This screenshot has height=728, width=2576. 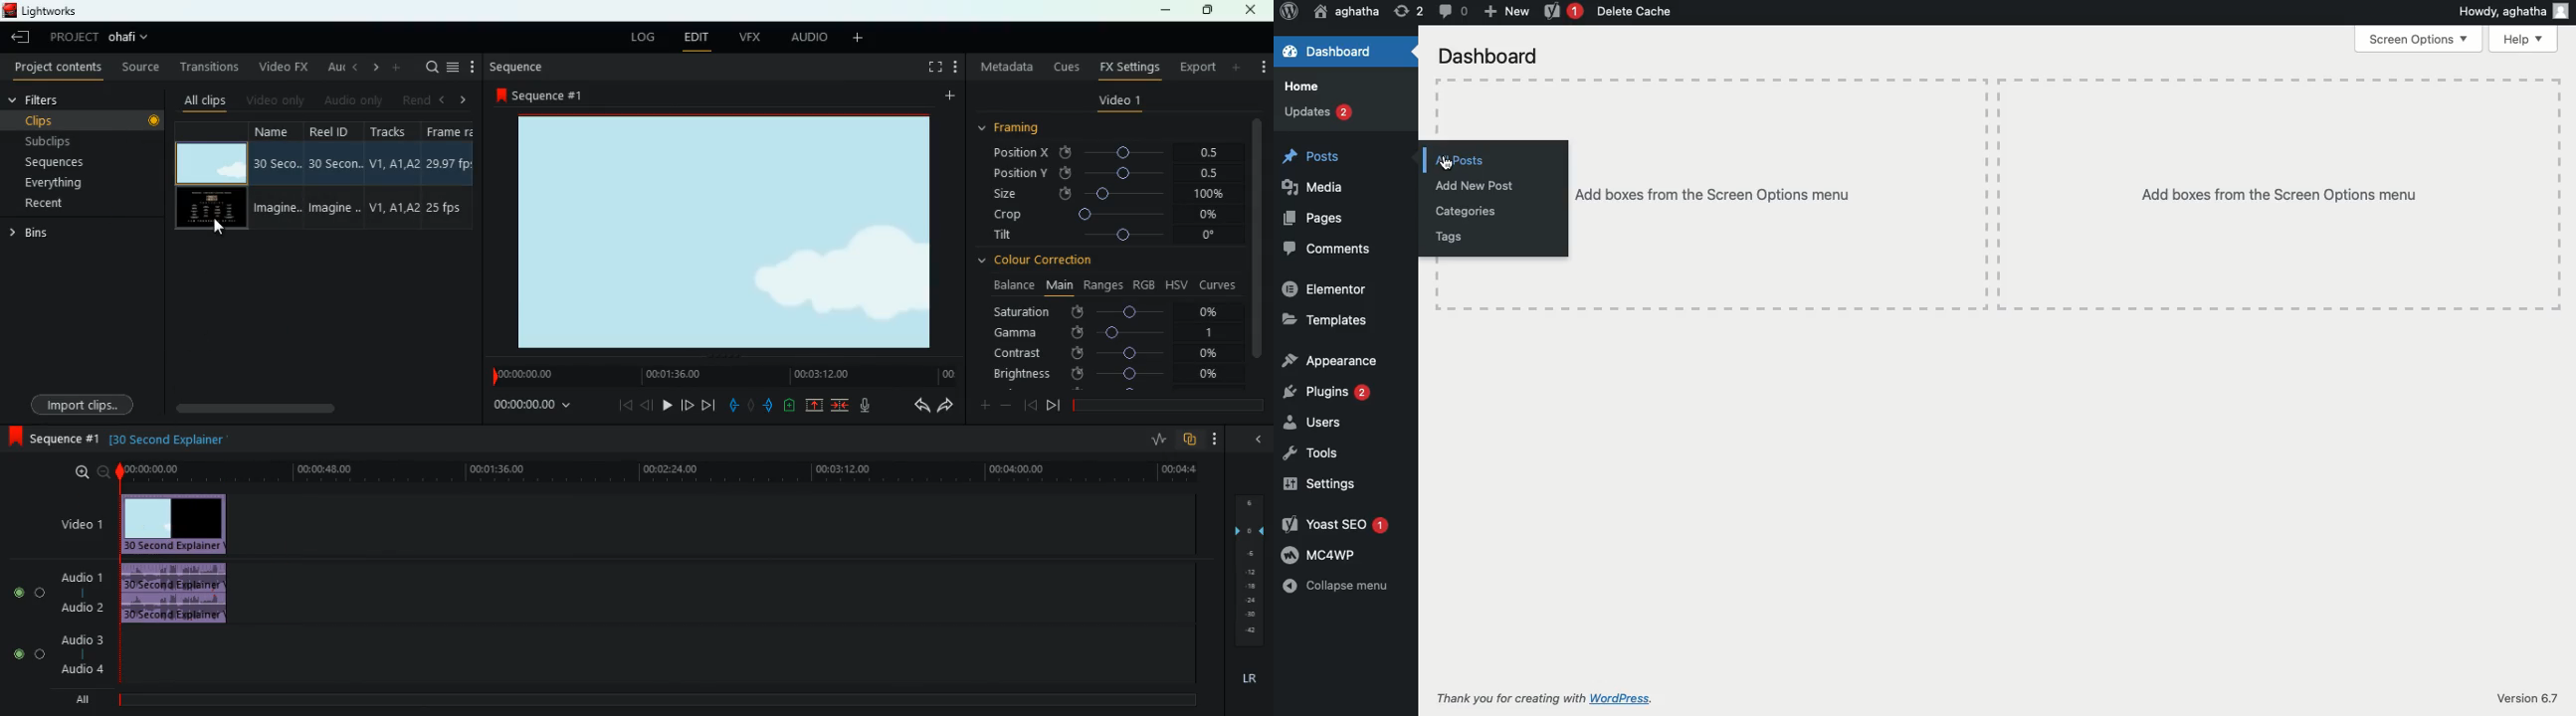 What do you see at coordinates (1261, 62) in the screenshot?
I see `more` at bounding box center [1261, 62].